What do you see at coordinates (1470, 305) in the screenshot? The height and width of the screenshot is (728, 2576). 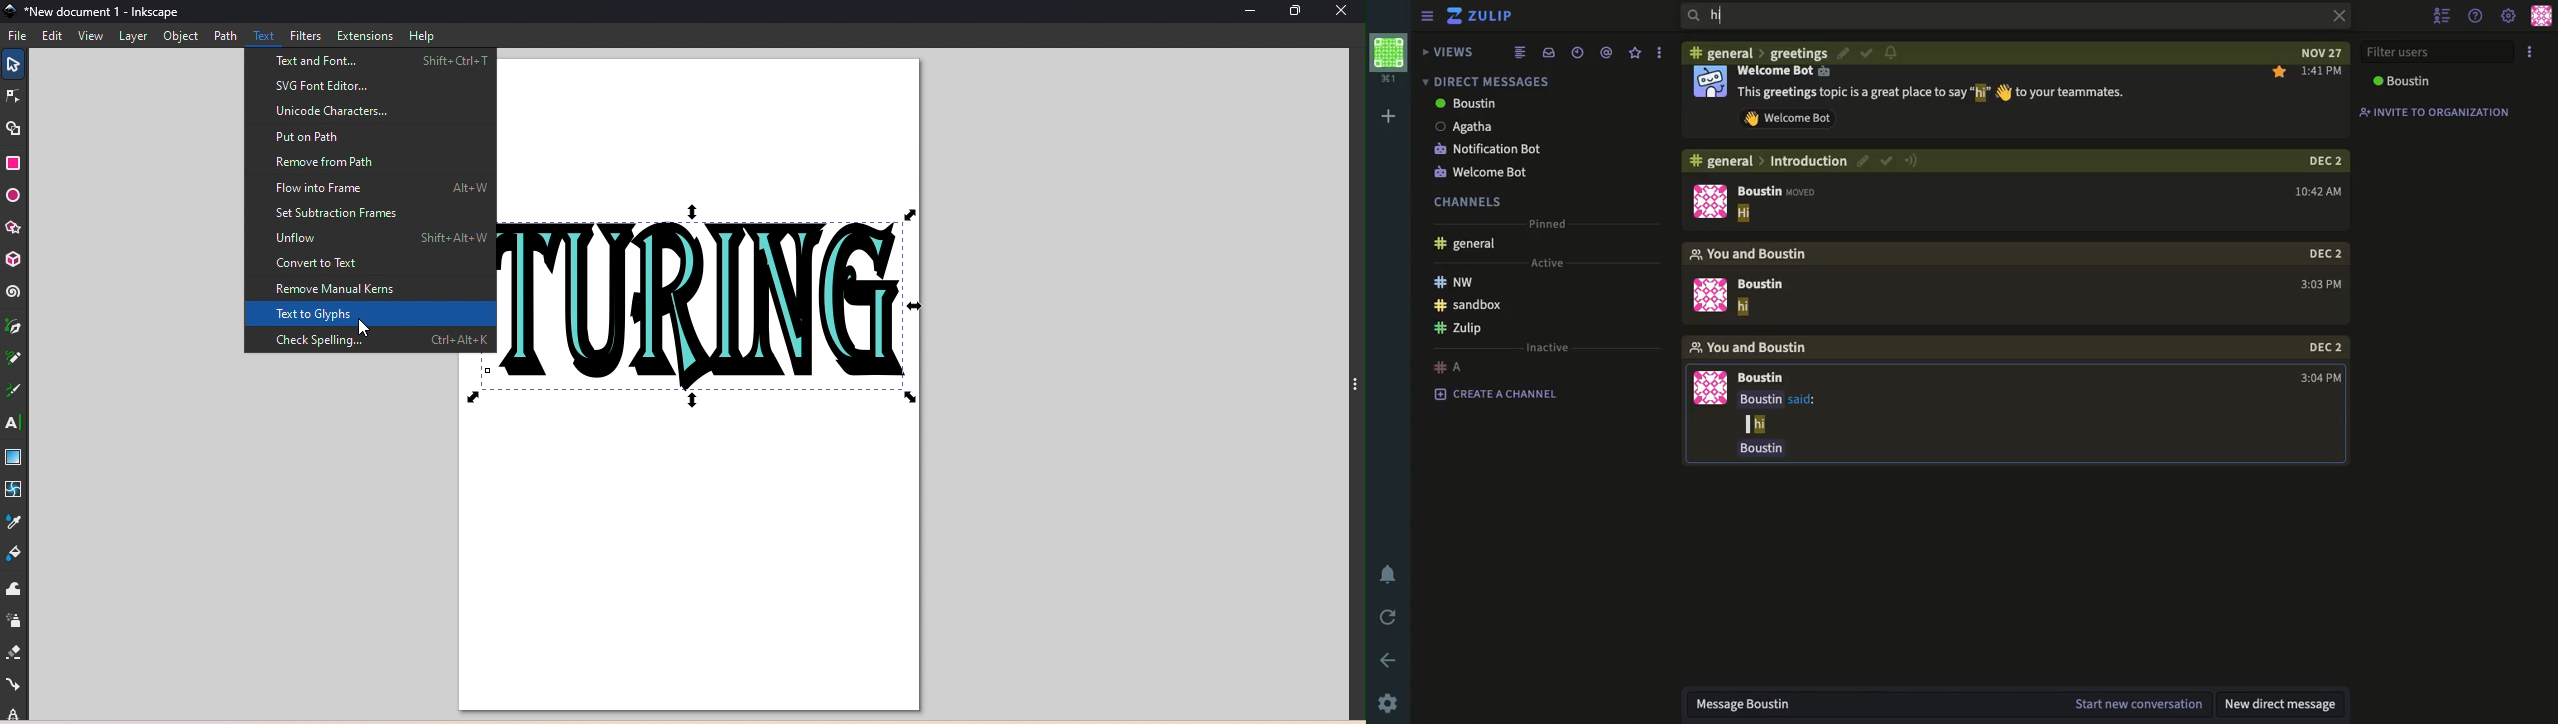 I see `sandbox` at bounding box center [1470, 305].